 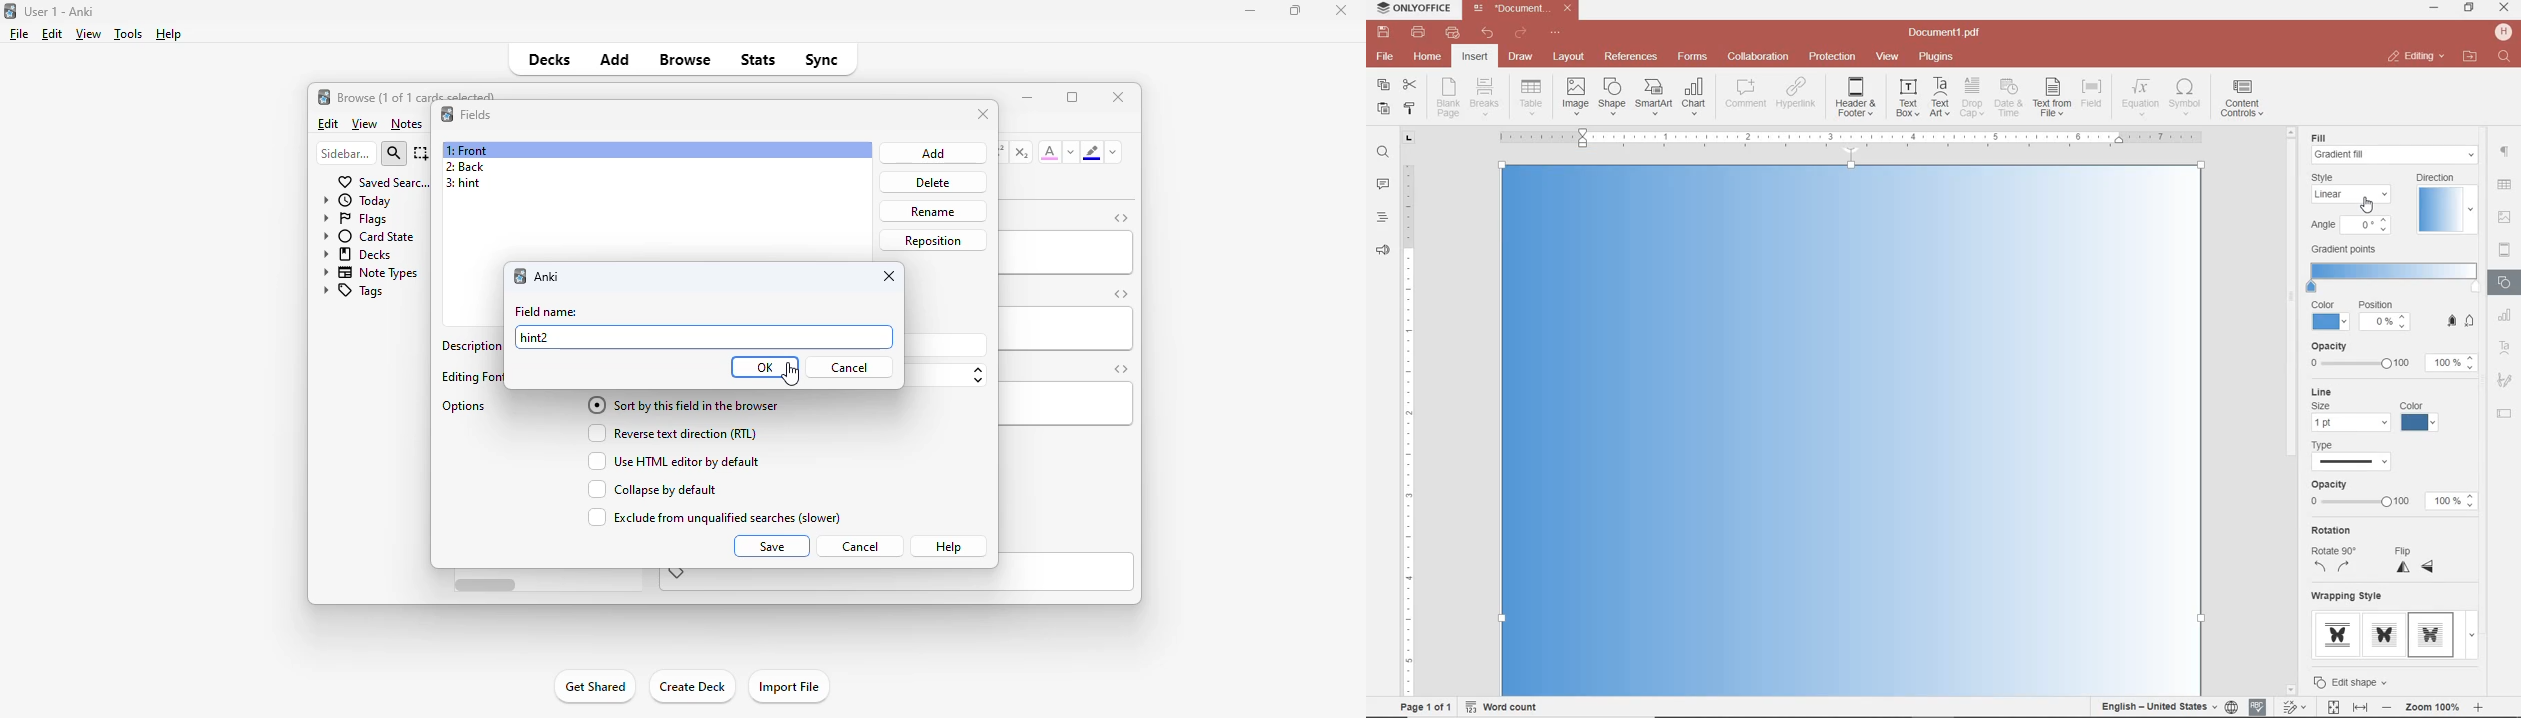 What do you see at coordinates (129, 34) in the screenshot?
I see `tools` at bounding box center [129, 34].